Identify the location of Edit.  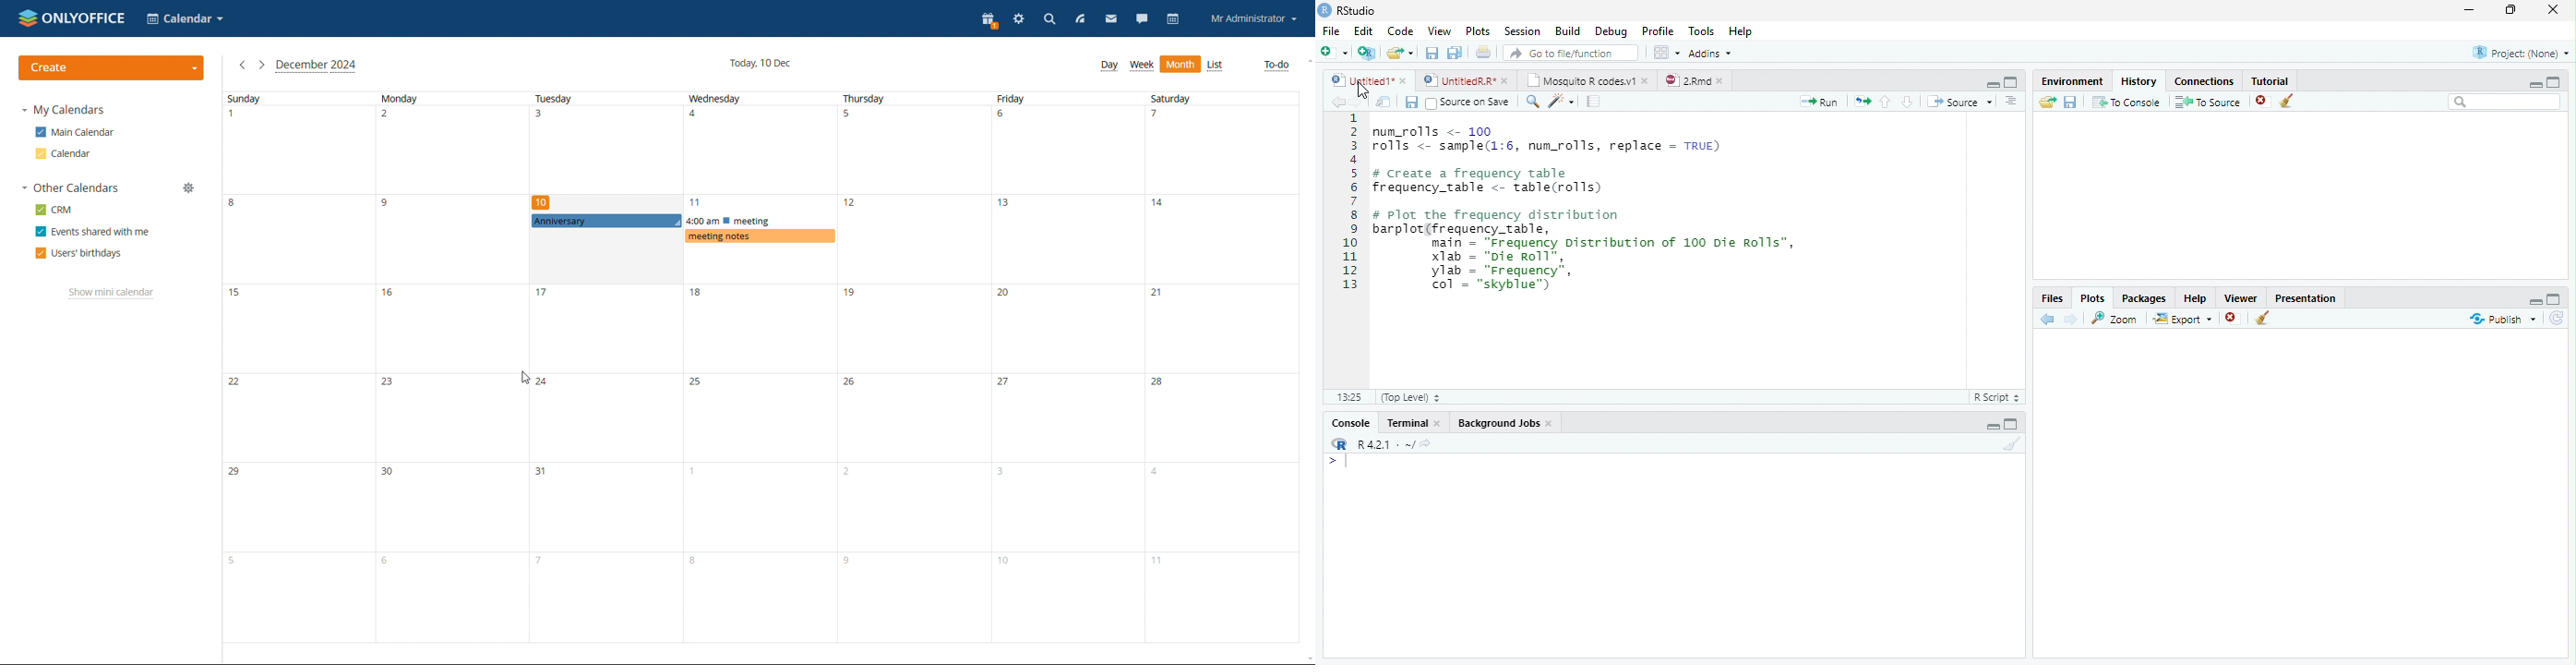
(1364, 29).